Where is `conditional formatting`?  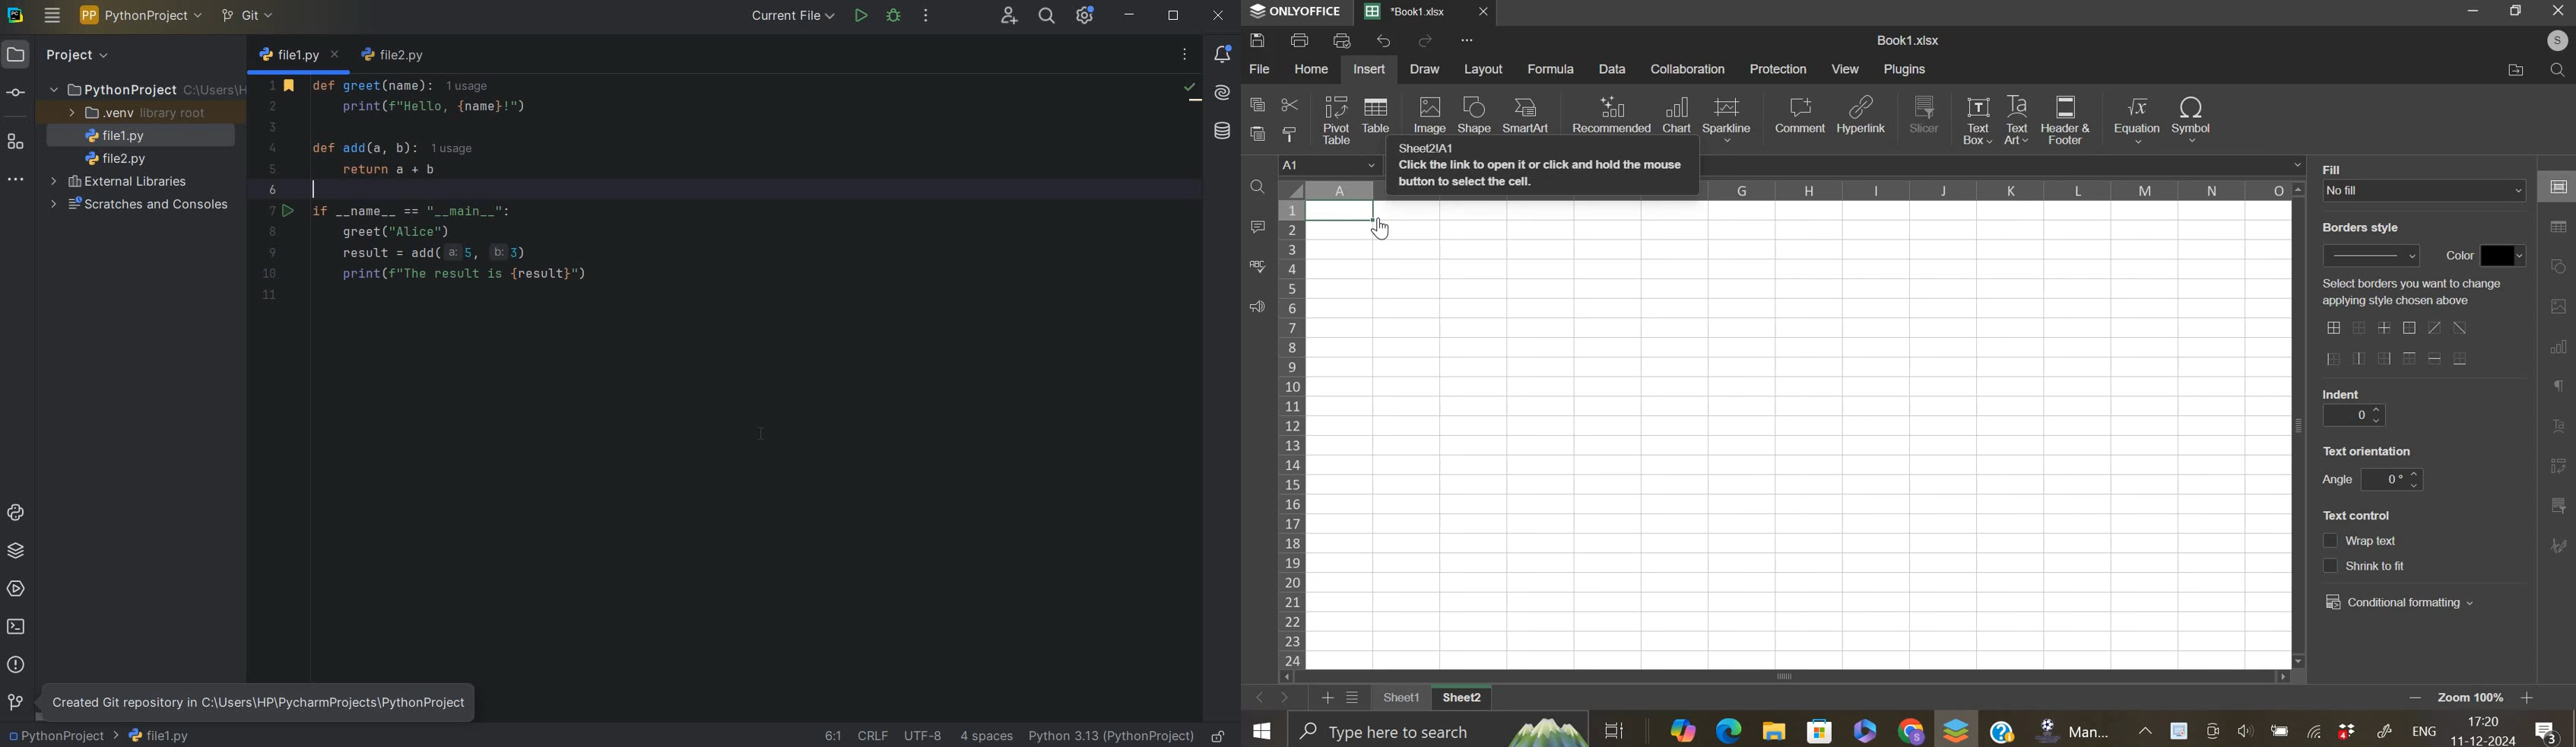
conditional formatting is located at coordinates (2400, 603).